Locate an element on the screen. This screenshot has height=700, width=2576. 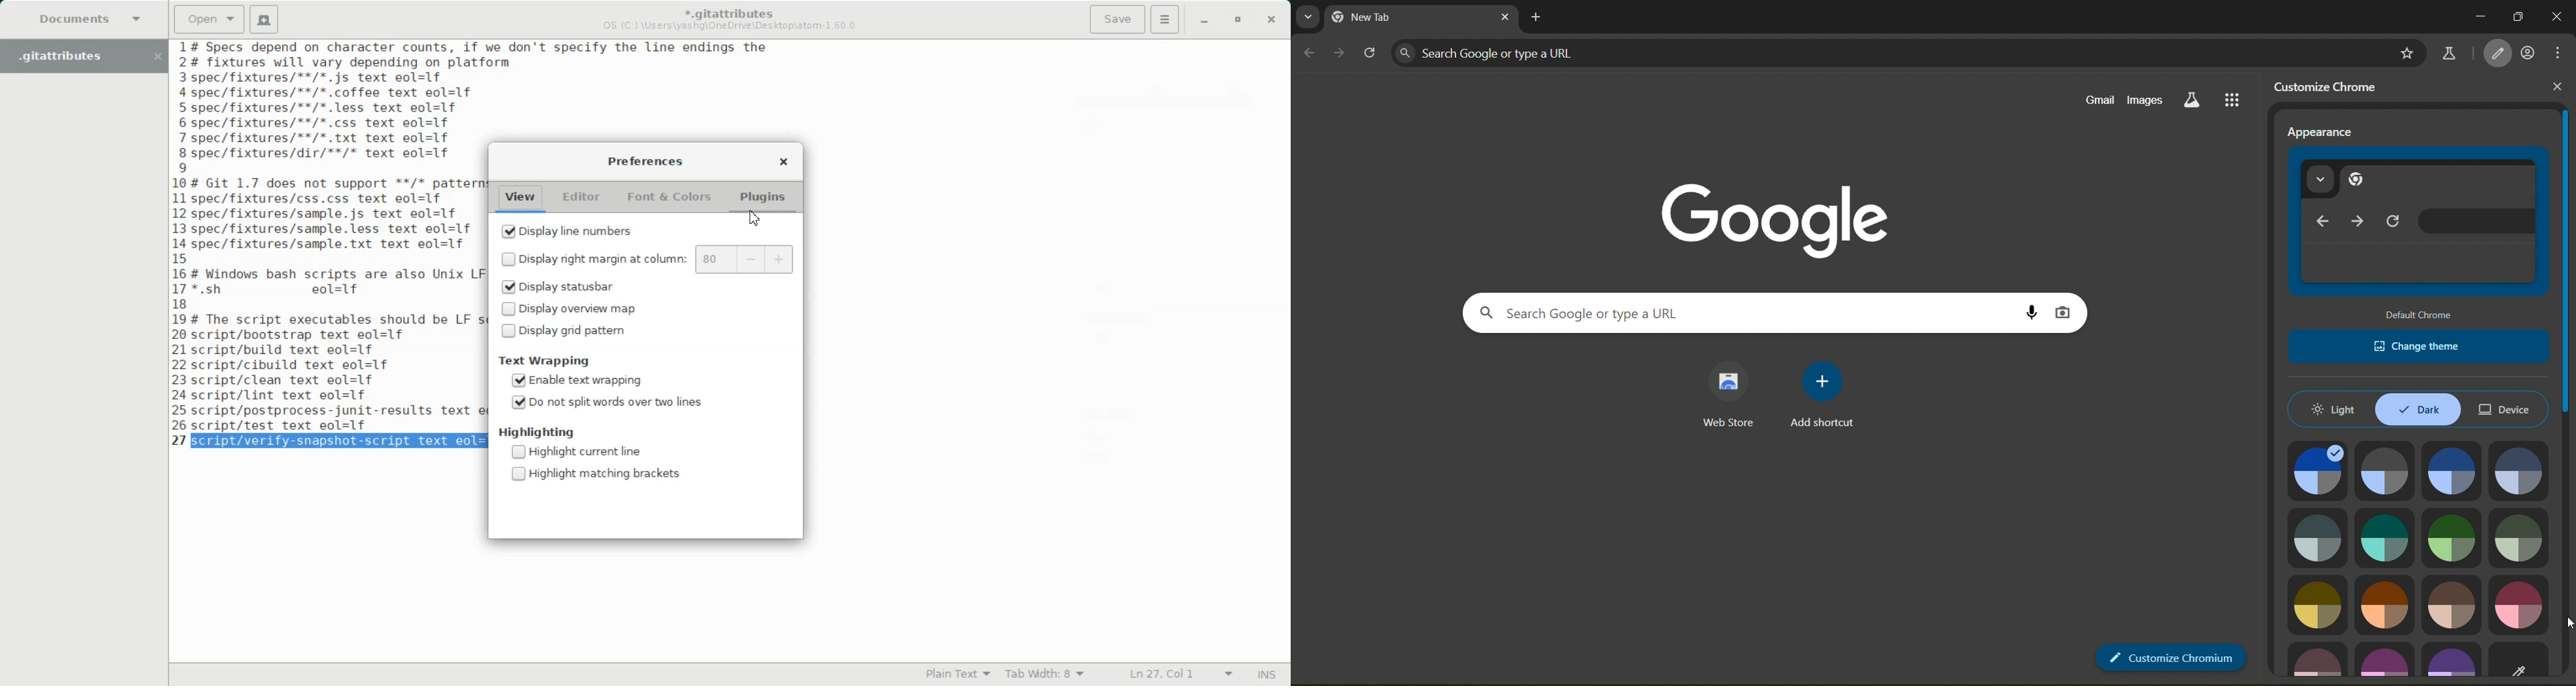
OS (C:) \Users\yashg\OneDrive\Desktop\atom-1.60.0 is located at coordinates (732, 26).